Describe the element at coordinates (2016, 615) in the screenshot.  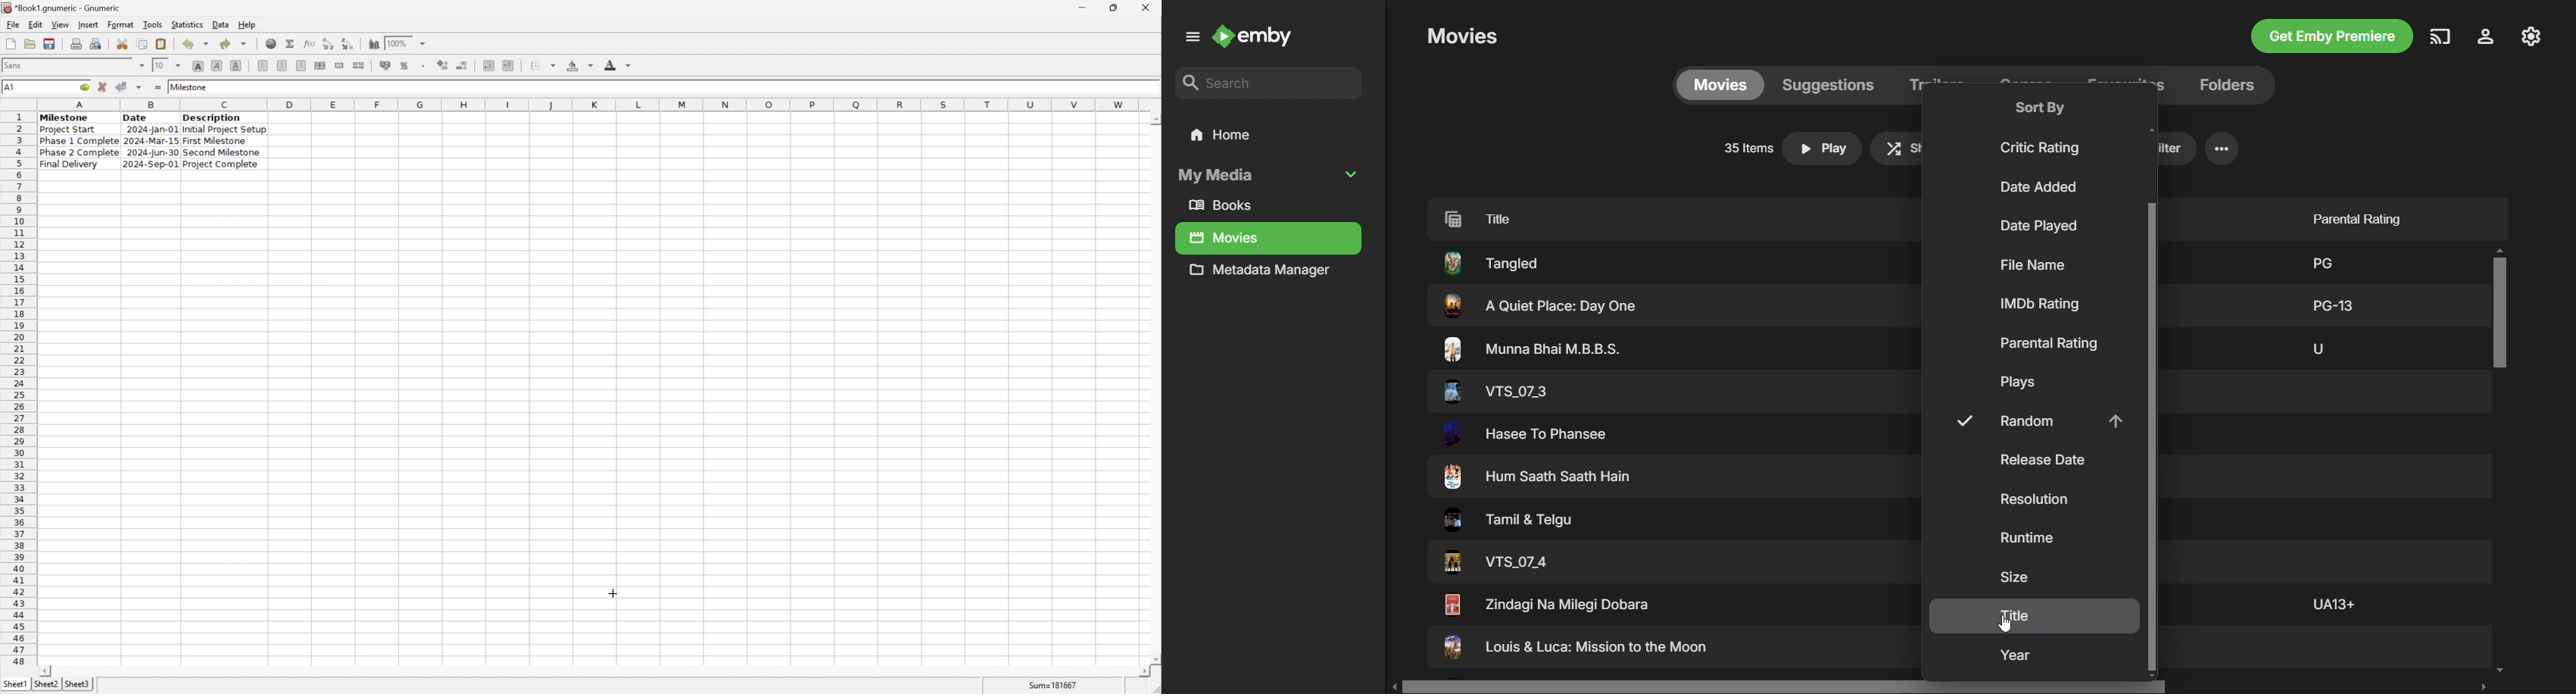
I see `Title` at that location.